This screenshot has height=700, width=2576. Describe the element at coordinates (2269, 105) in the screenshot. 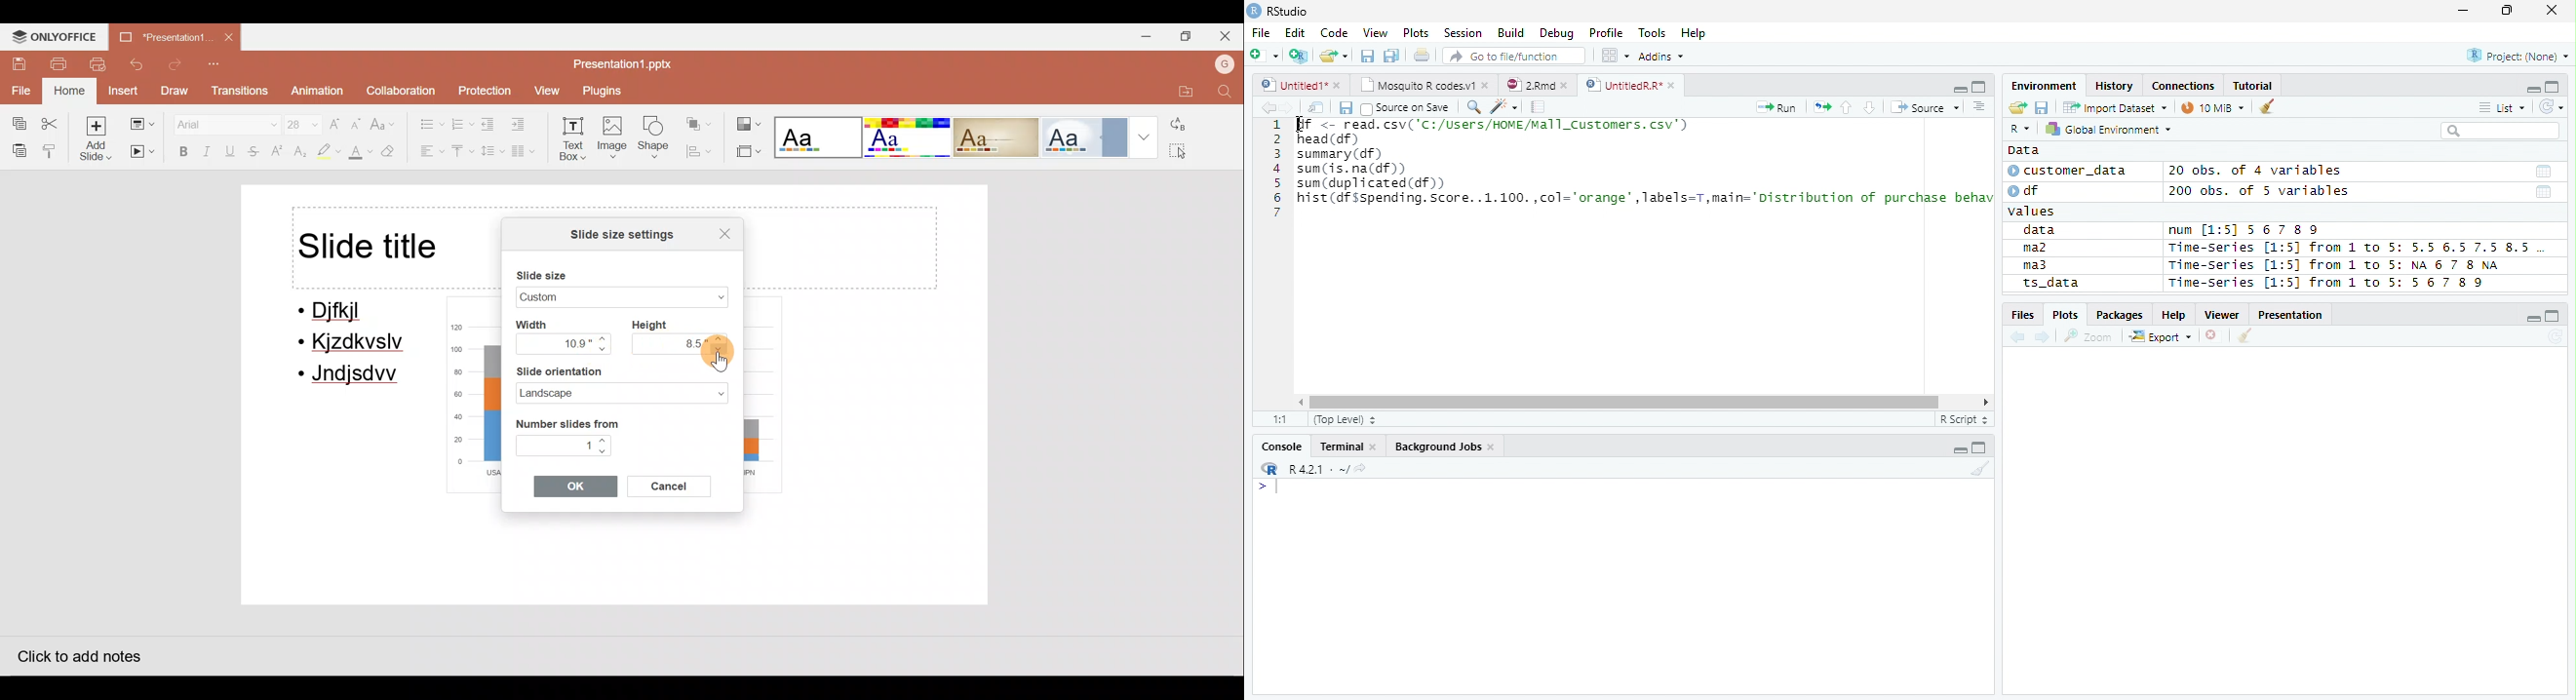

I see `Clean` at that location.